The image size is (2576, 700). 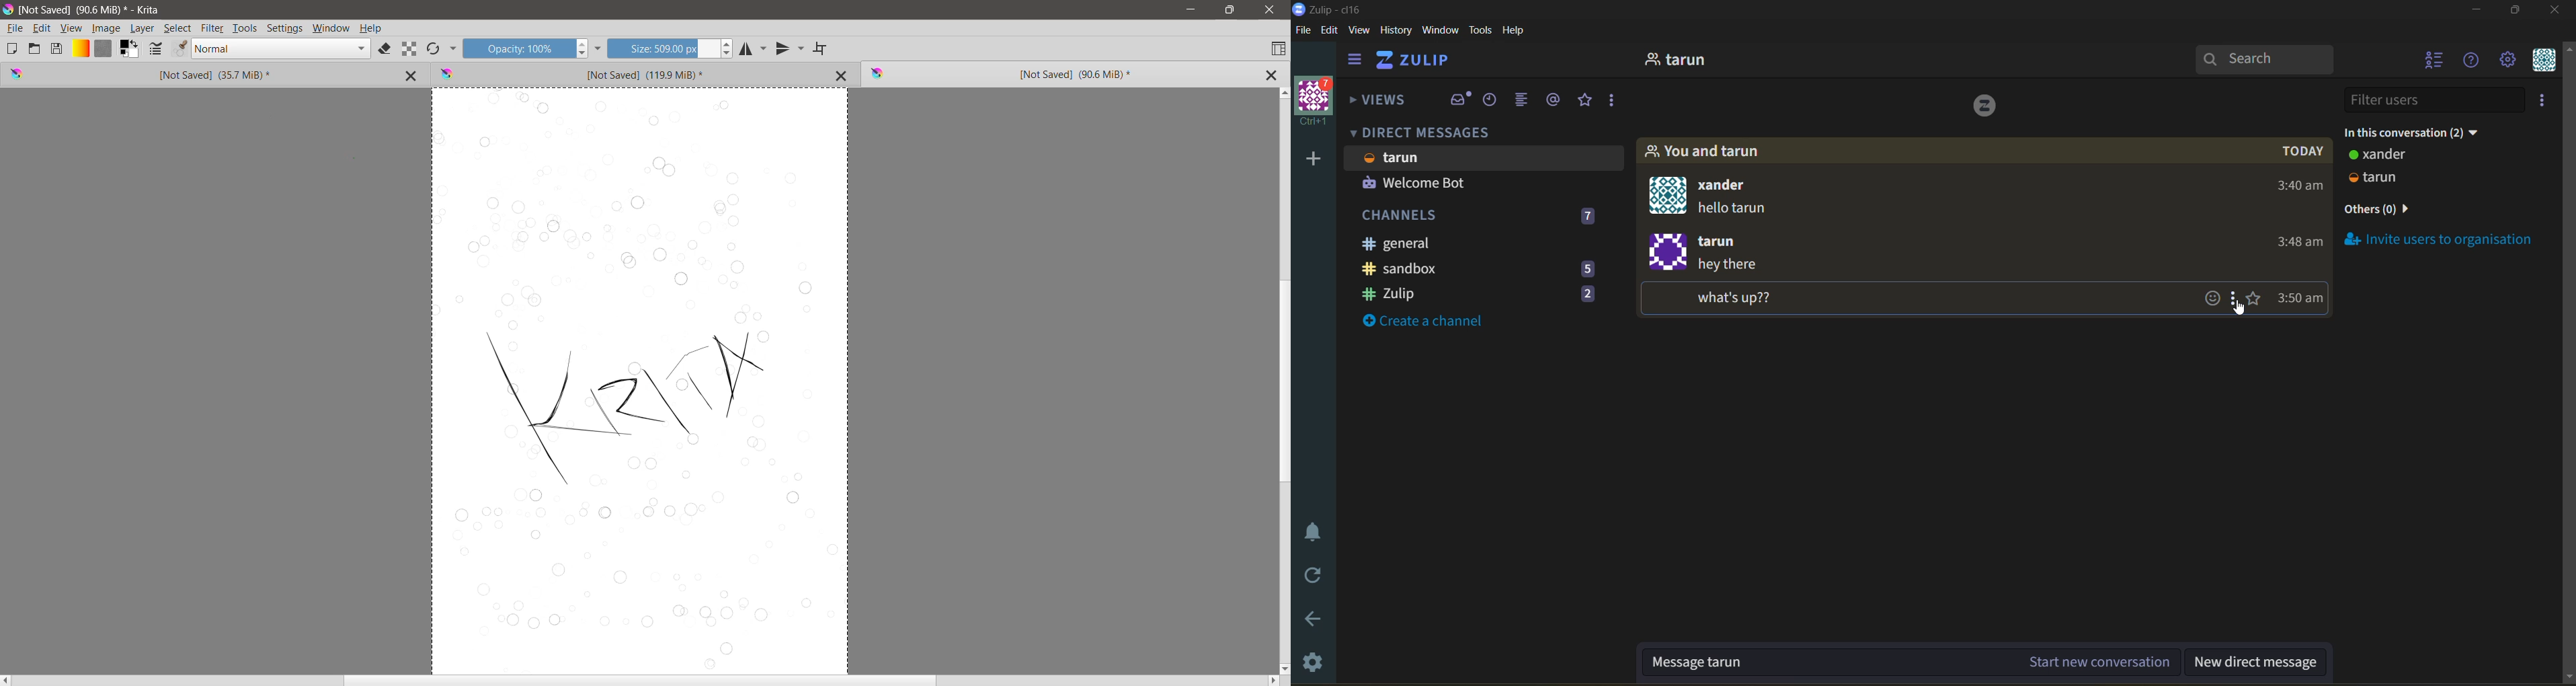 I want to click on Tools, so click(x=245, y=29).